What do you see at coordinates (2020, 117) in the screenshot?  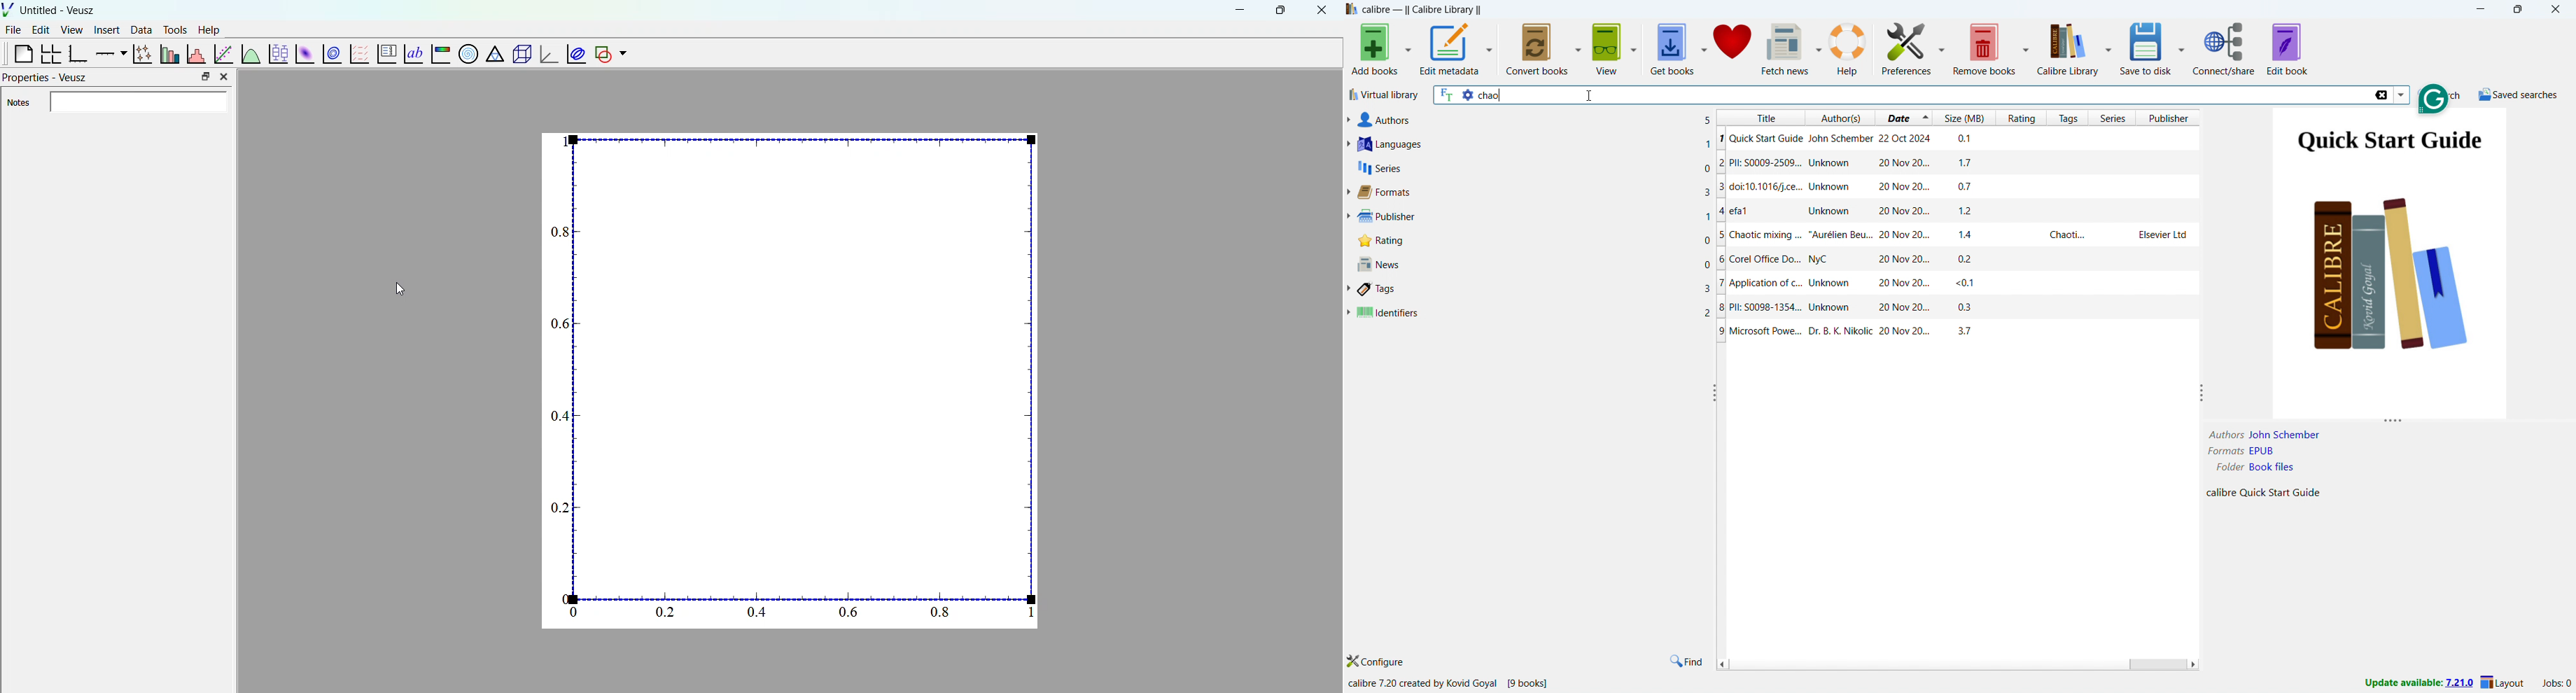 I see `sort by rating` at bounding box center [2020, 117].